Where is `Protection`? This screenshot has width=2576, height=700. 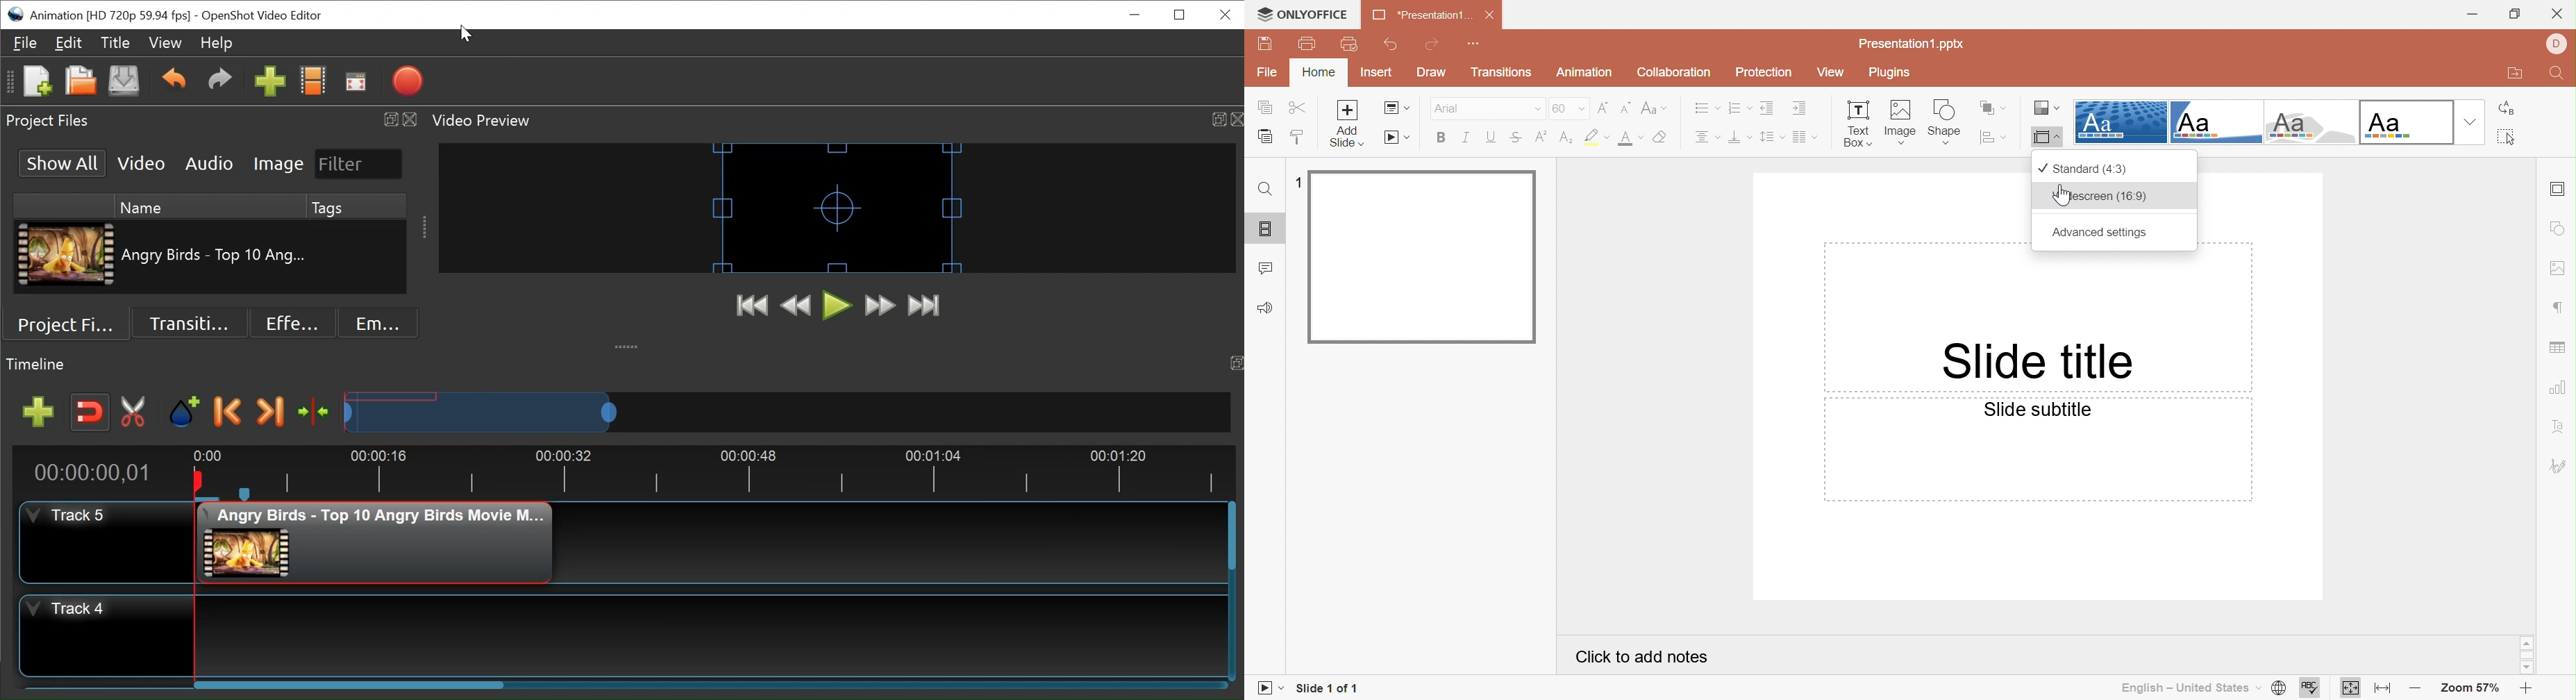 Protection is located at coordinates (1767, 71).